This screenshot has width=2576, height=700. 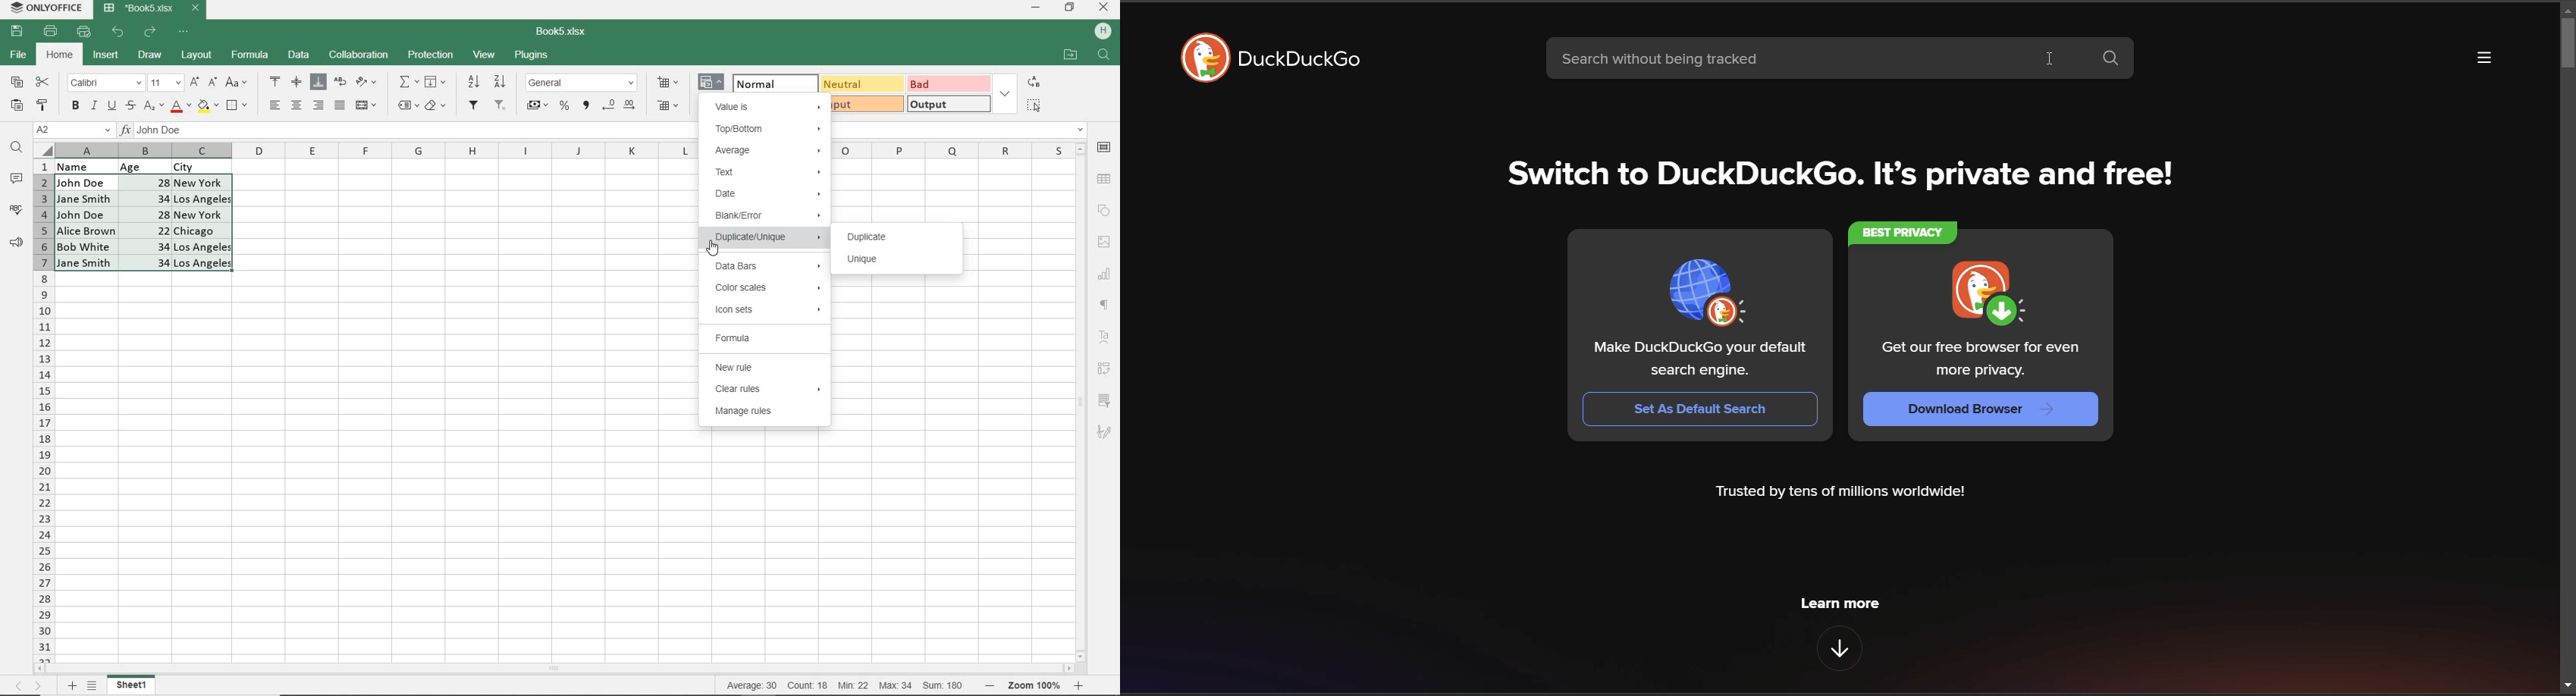 What do you see at coordinates (17, 83) in the screenshot?
I see `COPY` at bounding box center [17, 83].